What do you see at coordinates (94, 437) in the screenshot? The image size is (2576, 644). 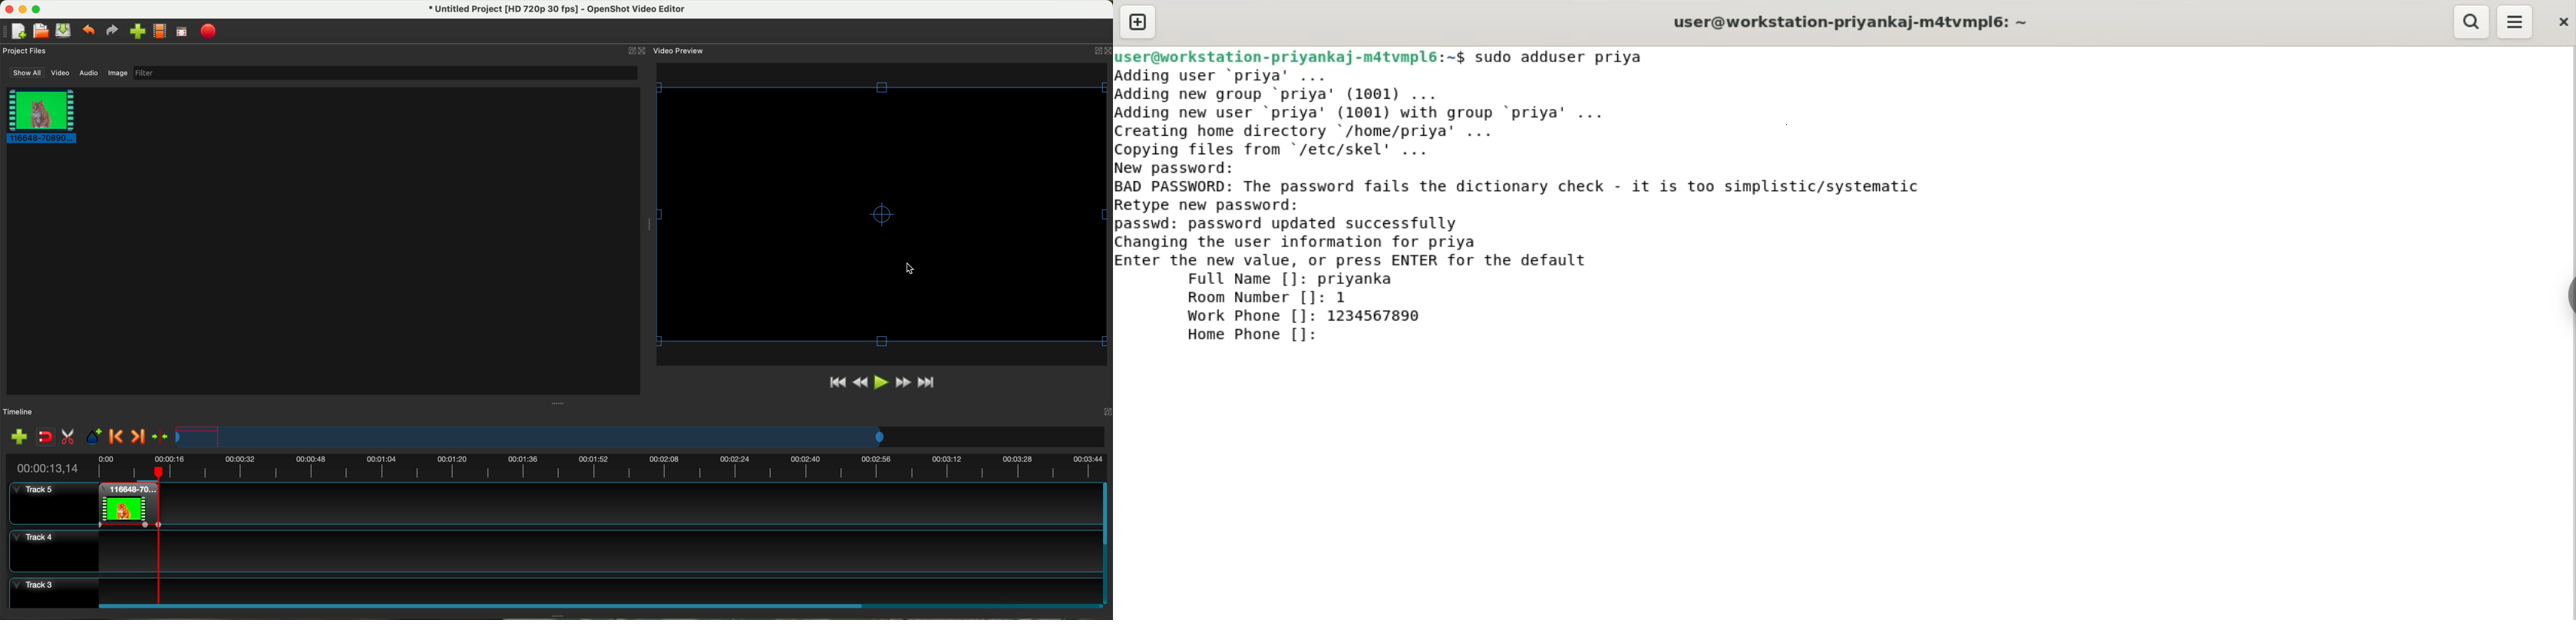 I see `add mark` at bounding box center [94, 437].